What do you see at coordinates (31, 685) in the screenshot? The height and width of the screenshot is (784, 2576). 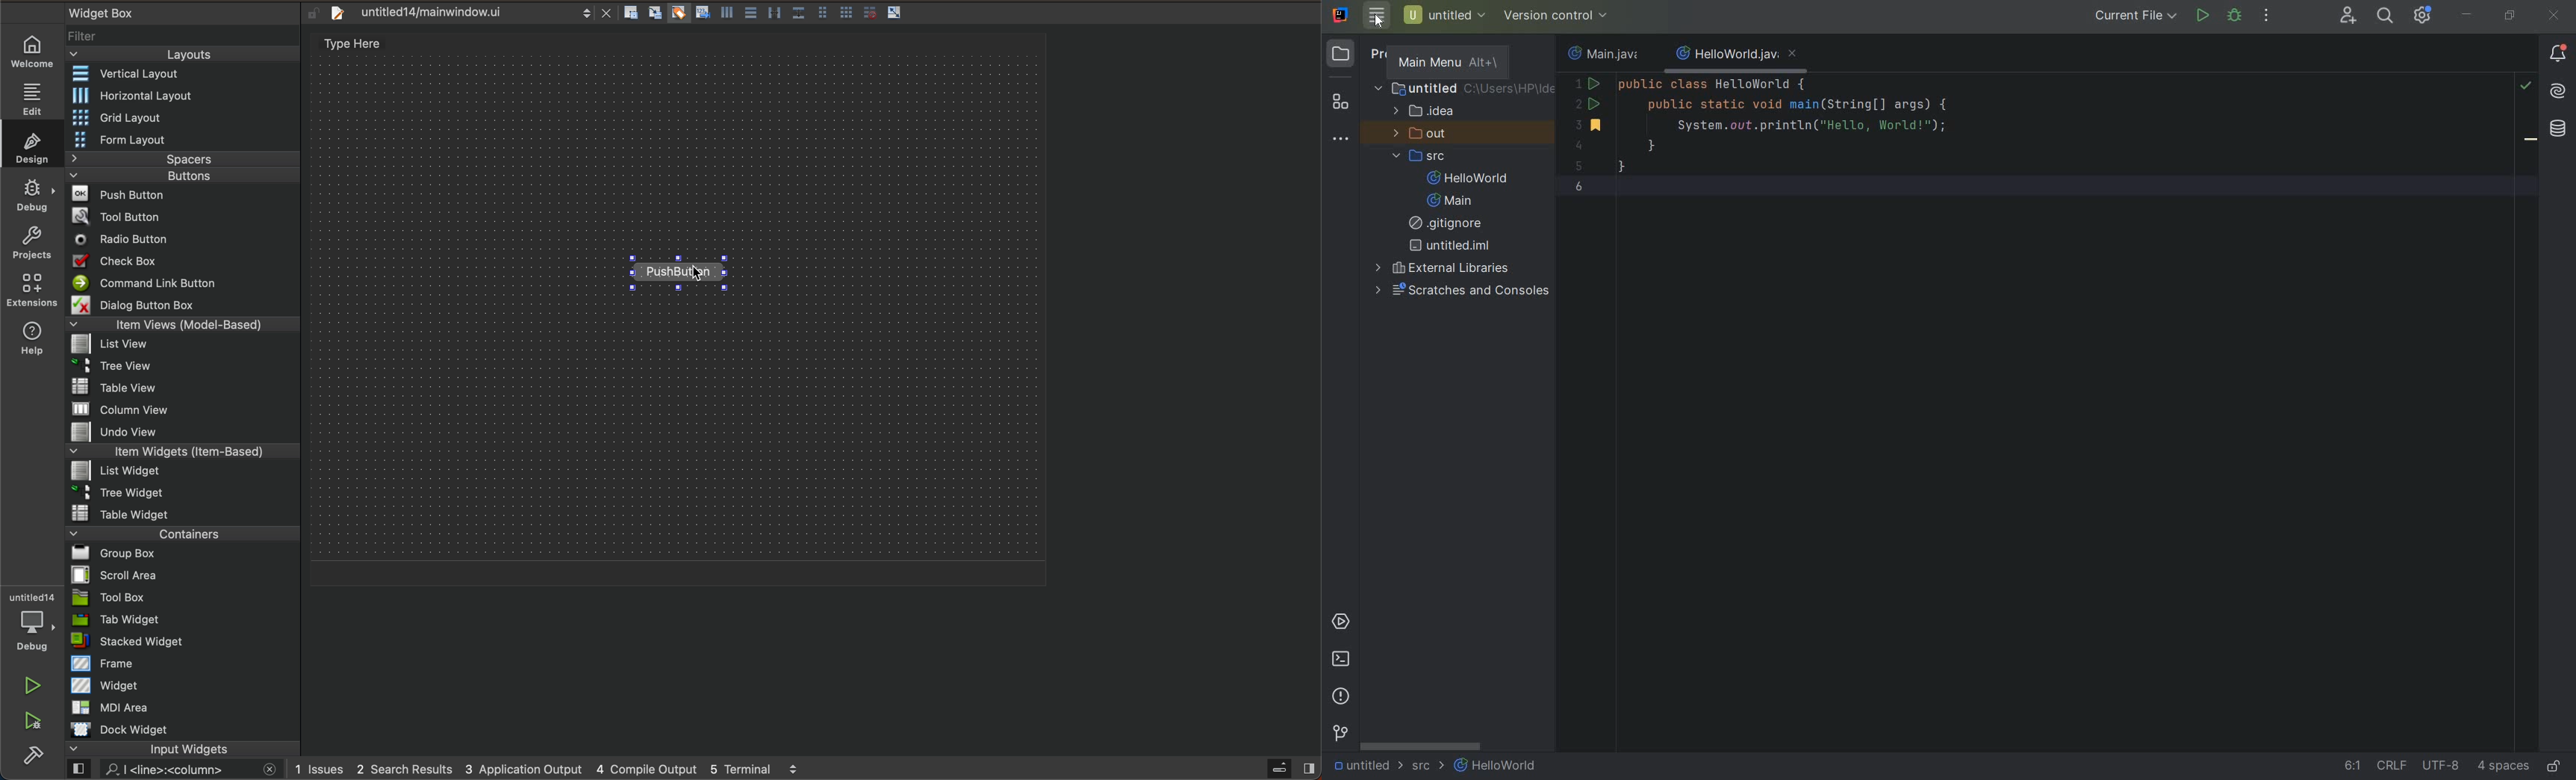 I see `run` at bounding box center [31, 685].